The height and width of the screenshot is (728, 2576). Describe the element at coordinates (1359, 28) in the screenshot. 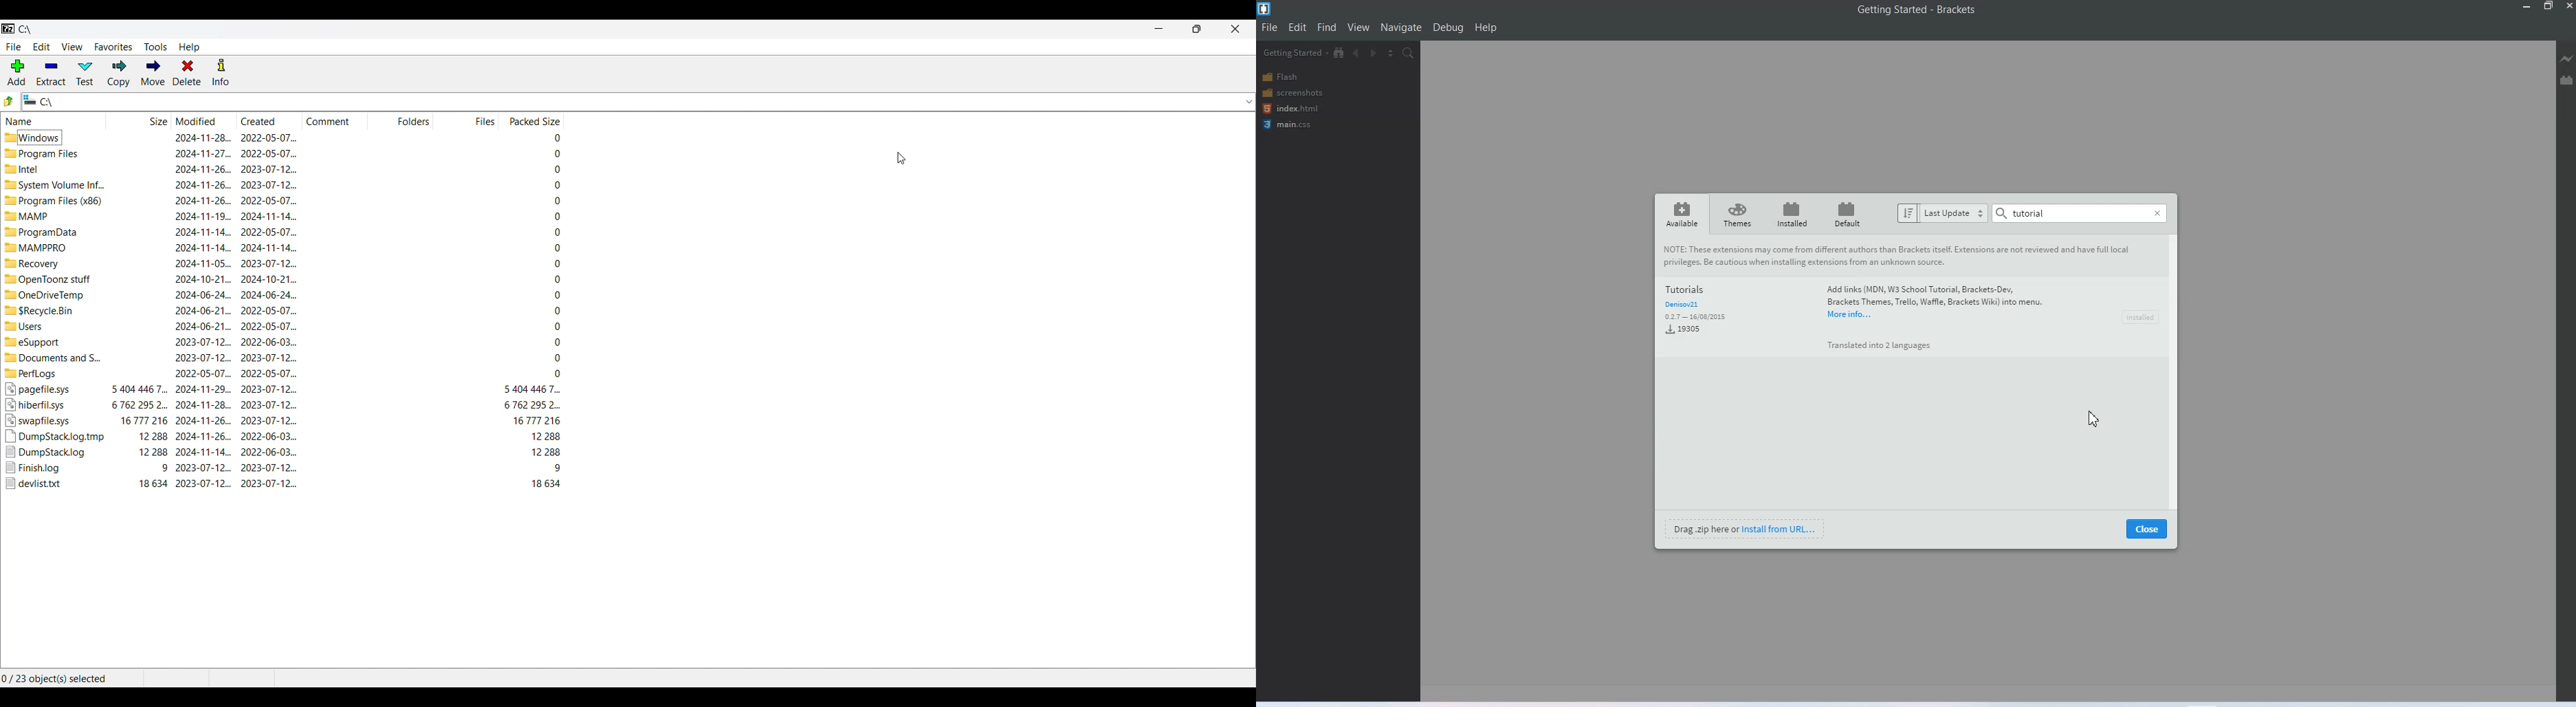

I see `View` at that location.